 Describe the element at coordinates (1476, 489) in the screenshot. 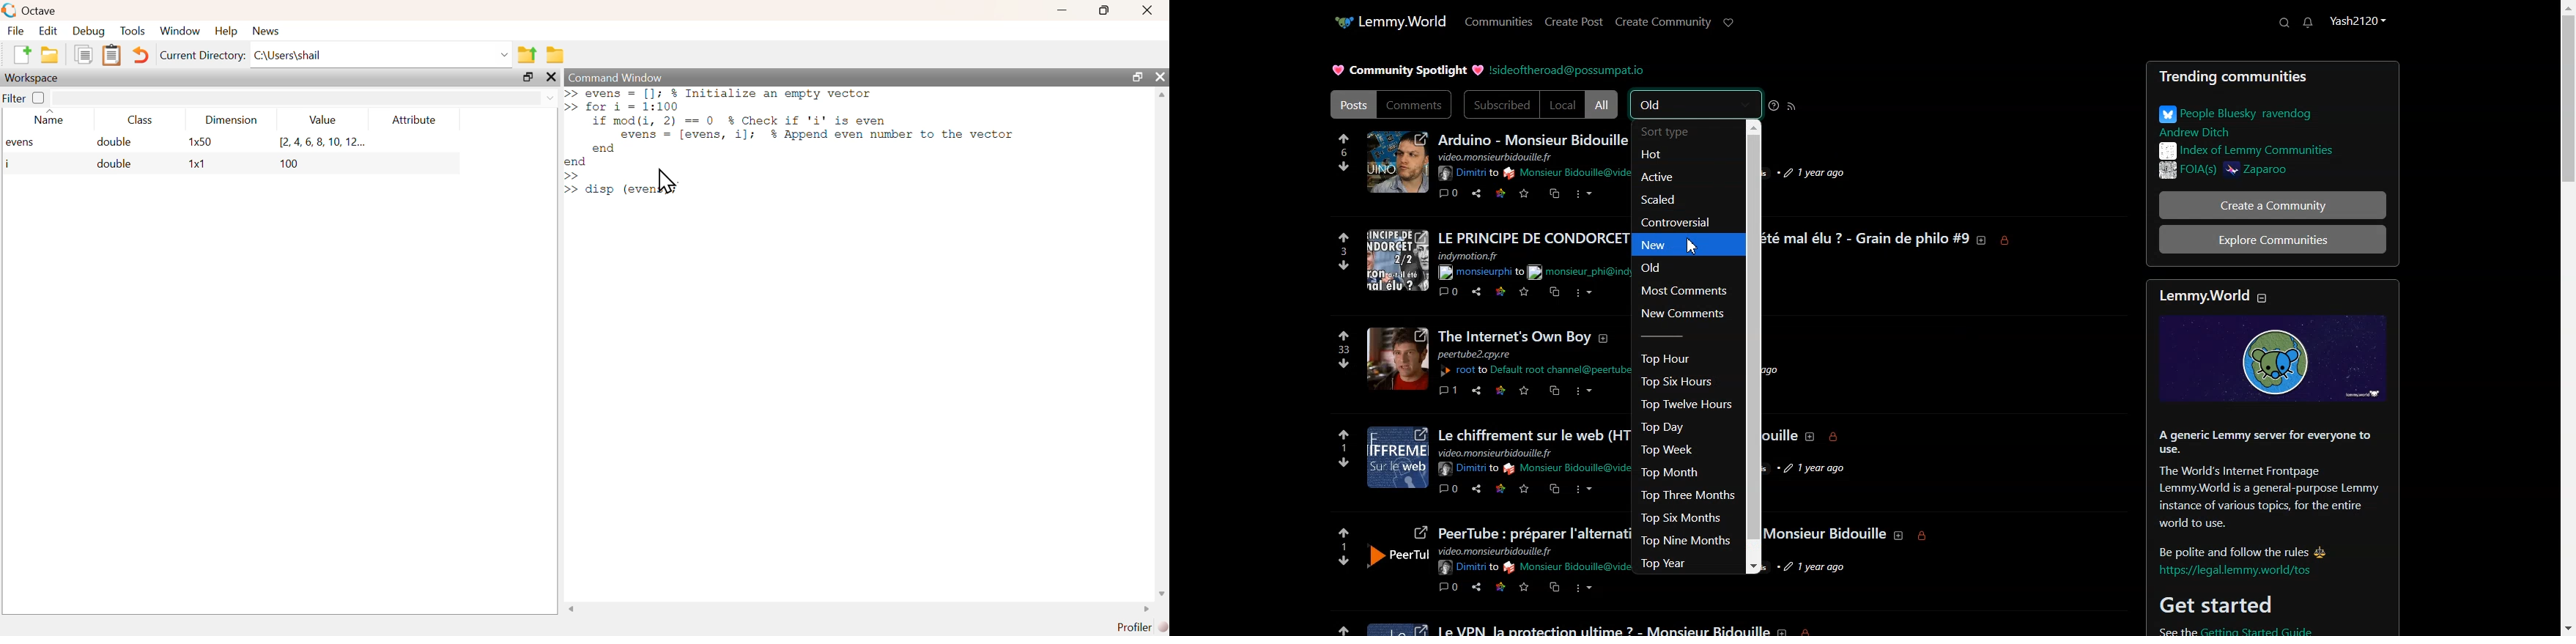

I see `` at that location.